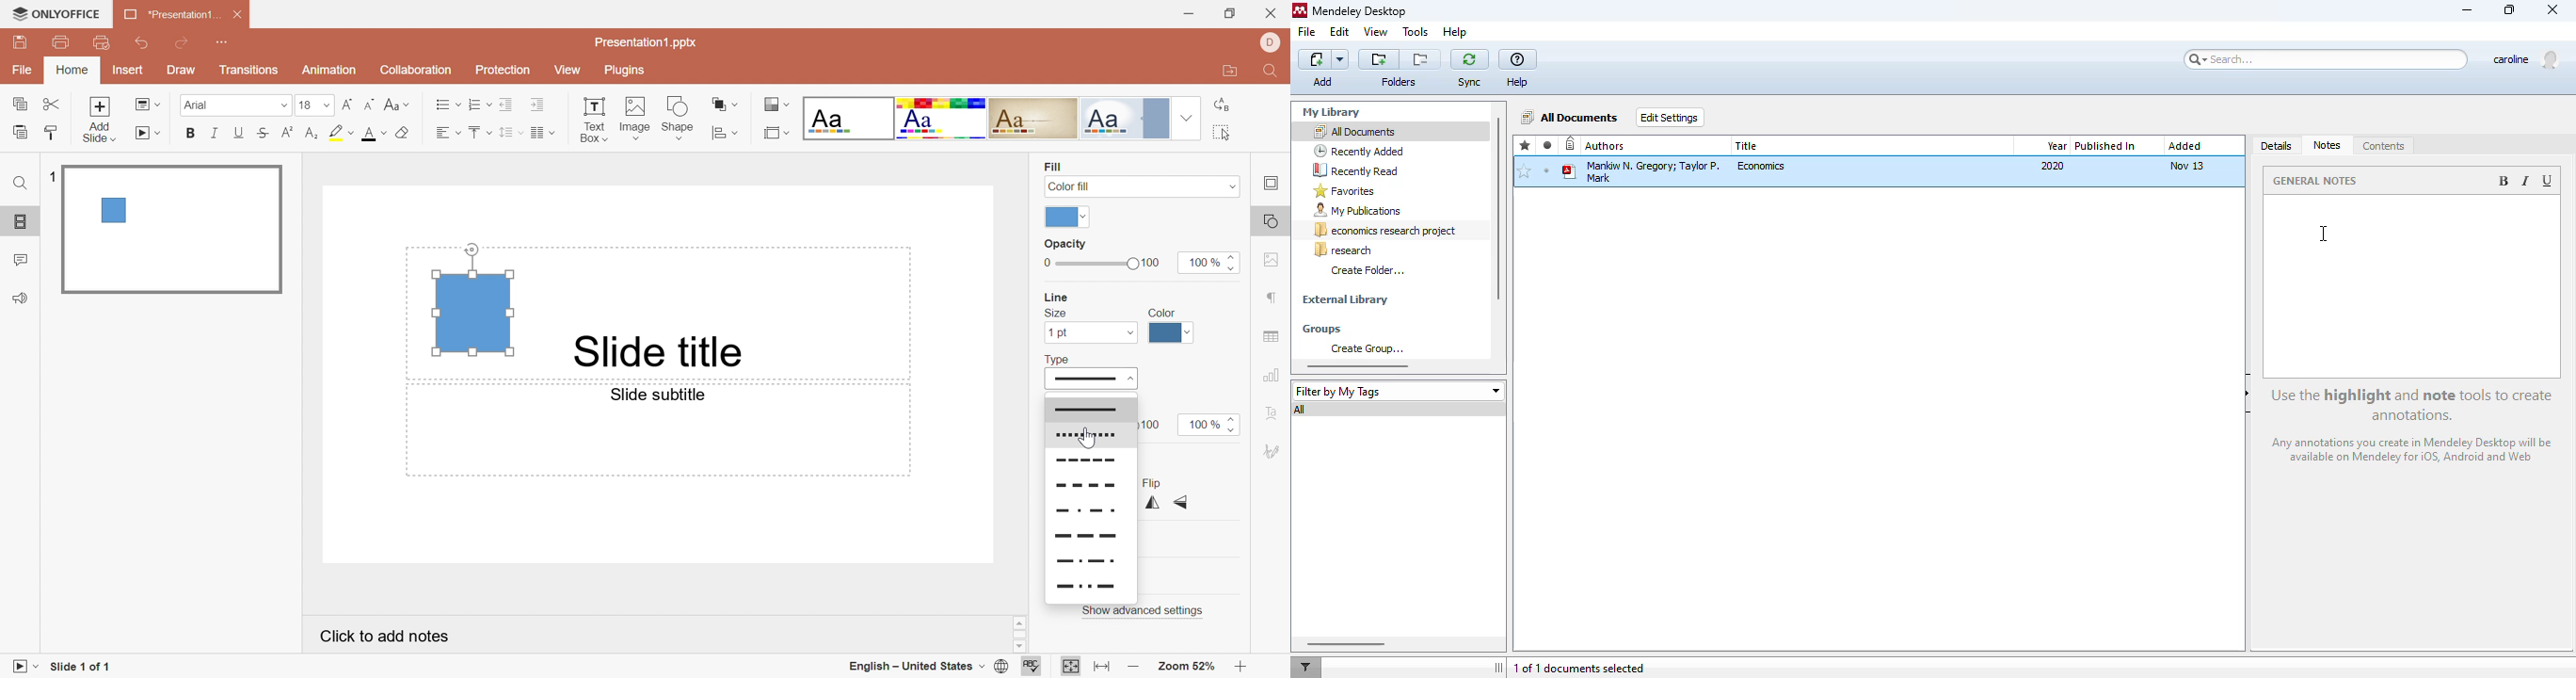  Describe the element at coordinates (1376, 31) in the screenshot. I see `view` at that location.